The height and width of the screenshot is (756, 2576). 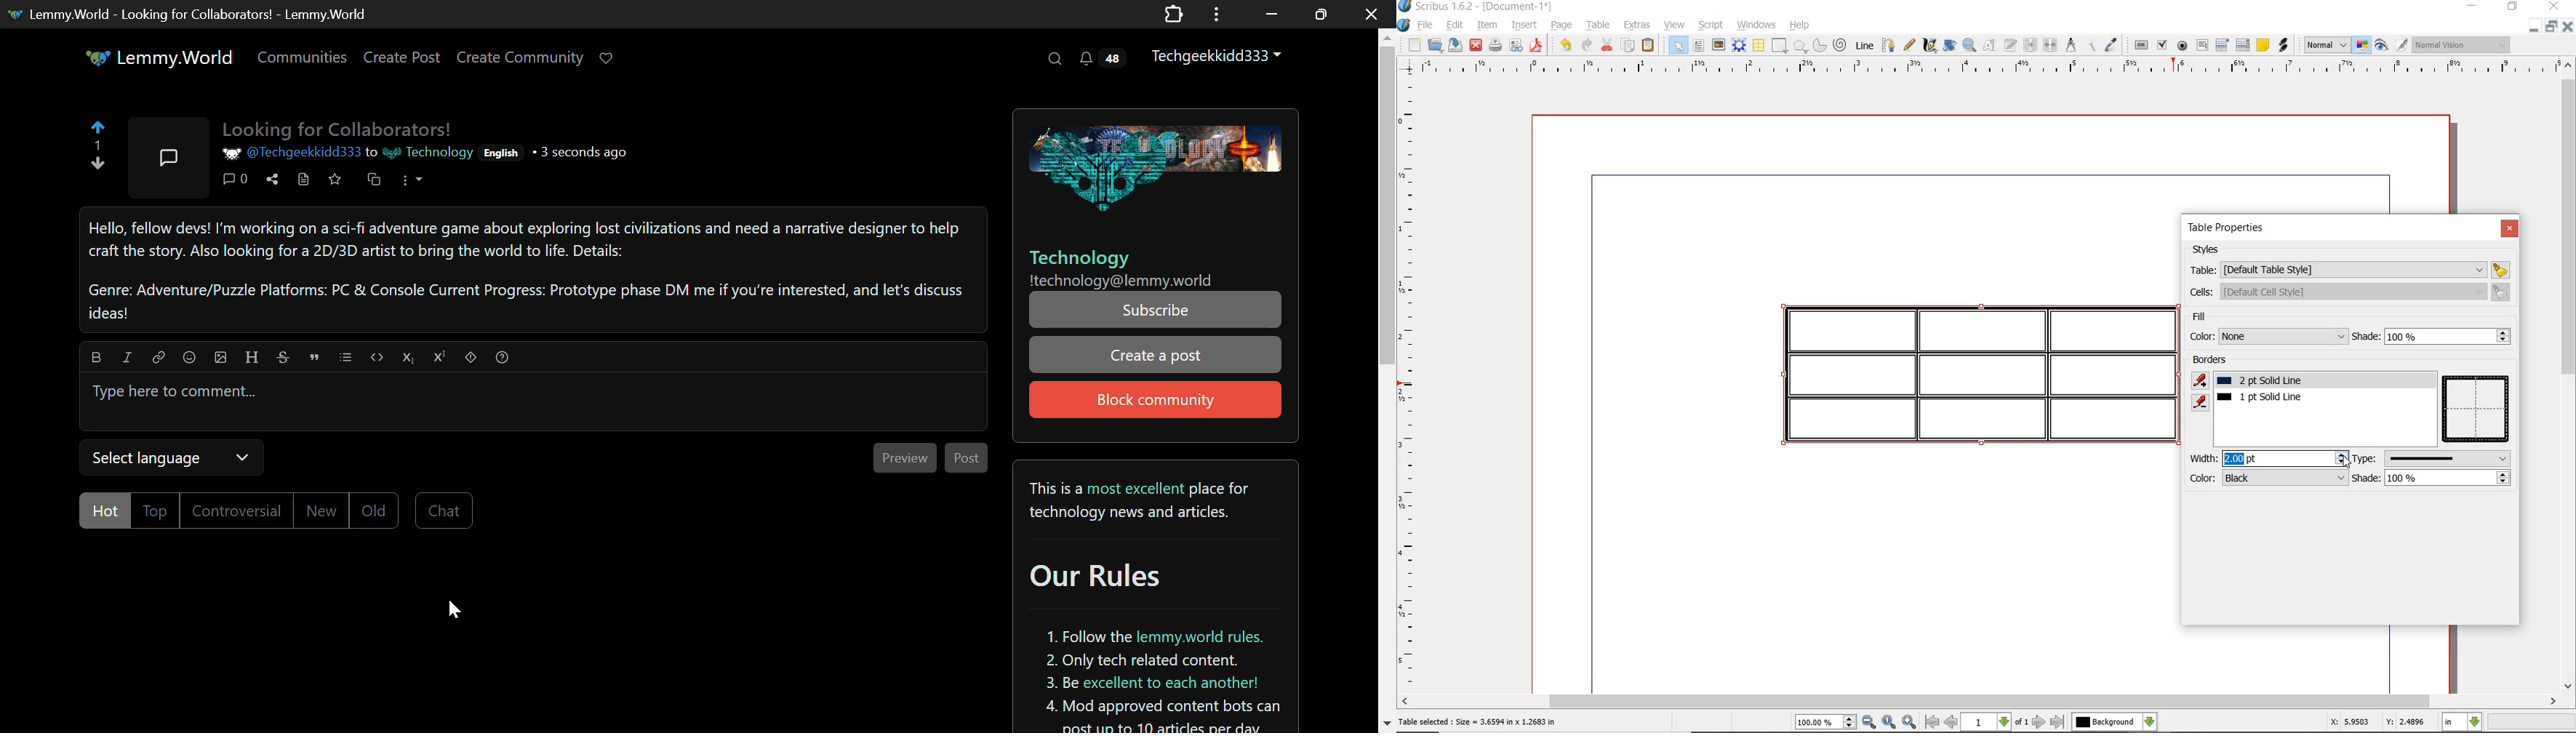 What do you see at coordinates (188, 356) in the screenshot?
I see `emoji` at bounding box center [188, 356].